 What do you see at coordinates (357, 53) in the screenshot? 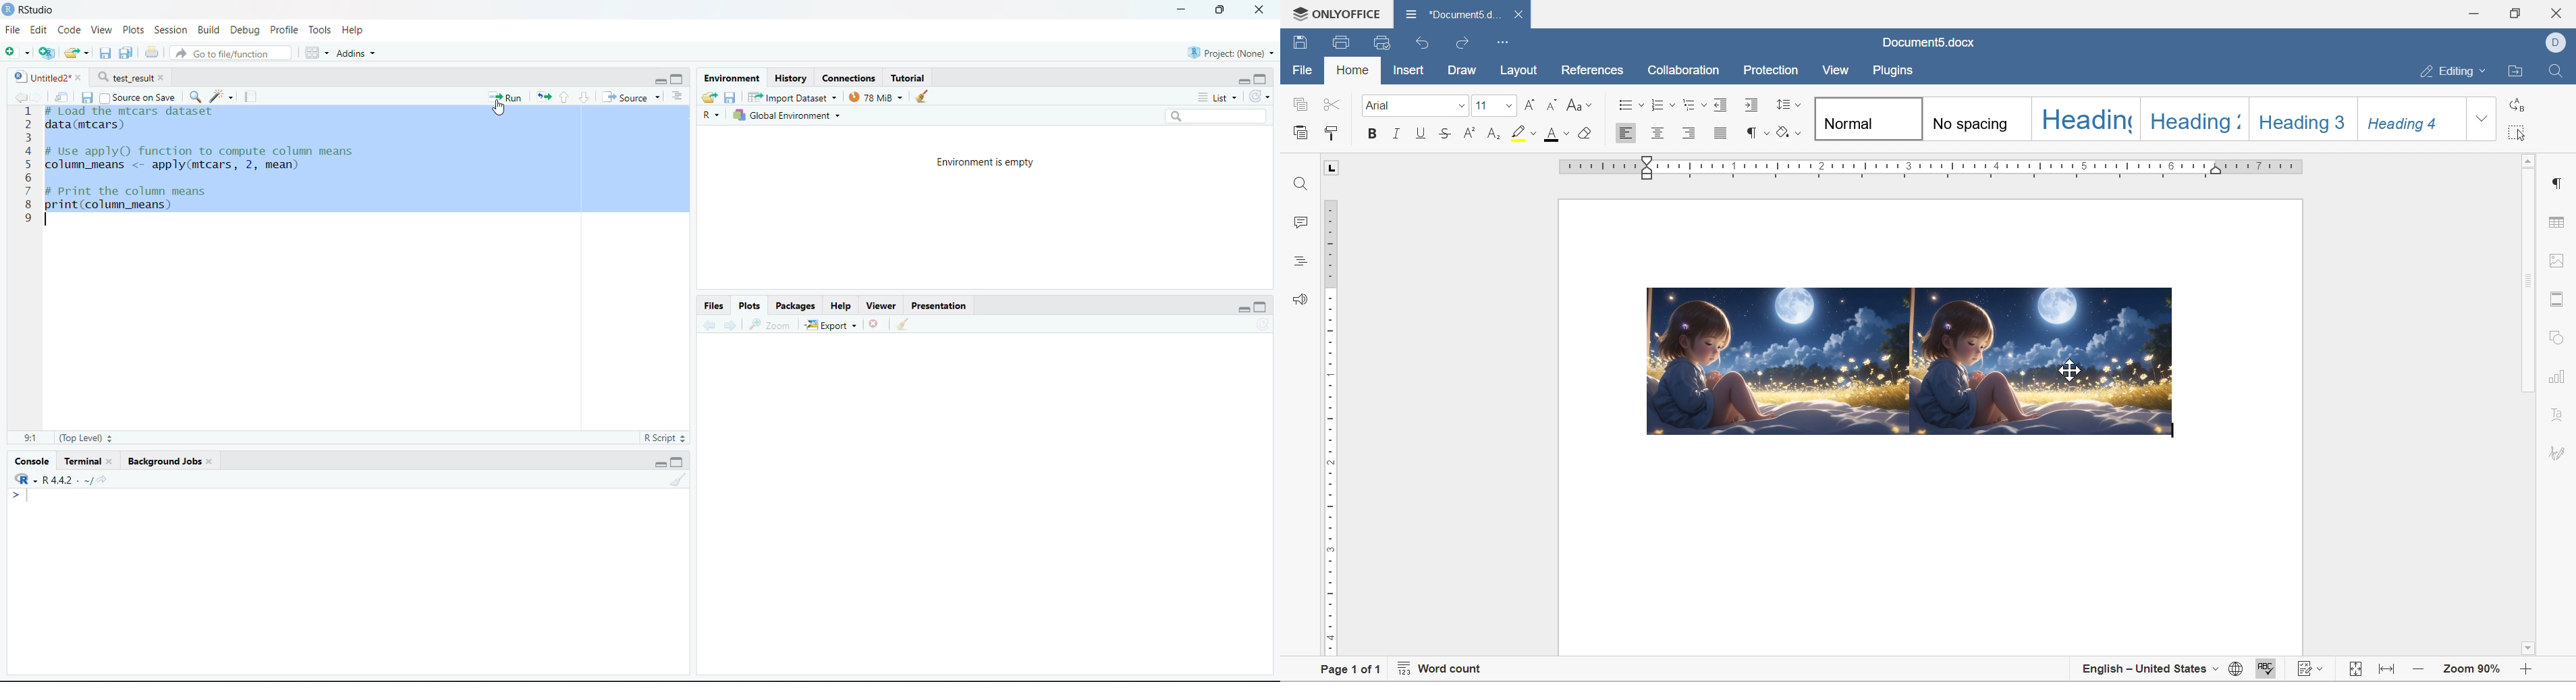
I see `Addins` at bounding box center [357, 53].